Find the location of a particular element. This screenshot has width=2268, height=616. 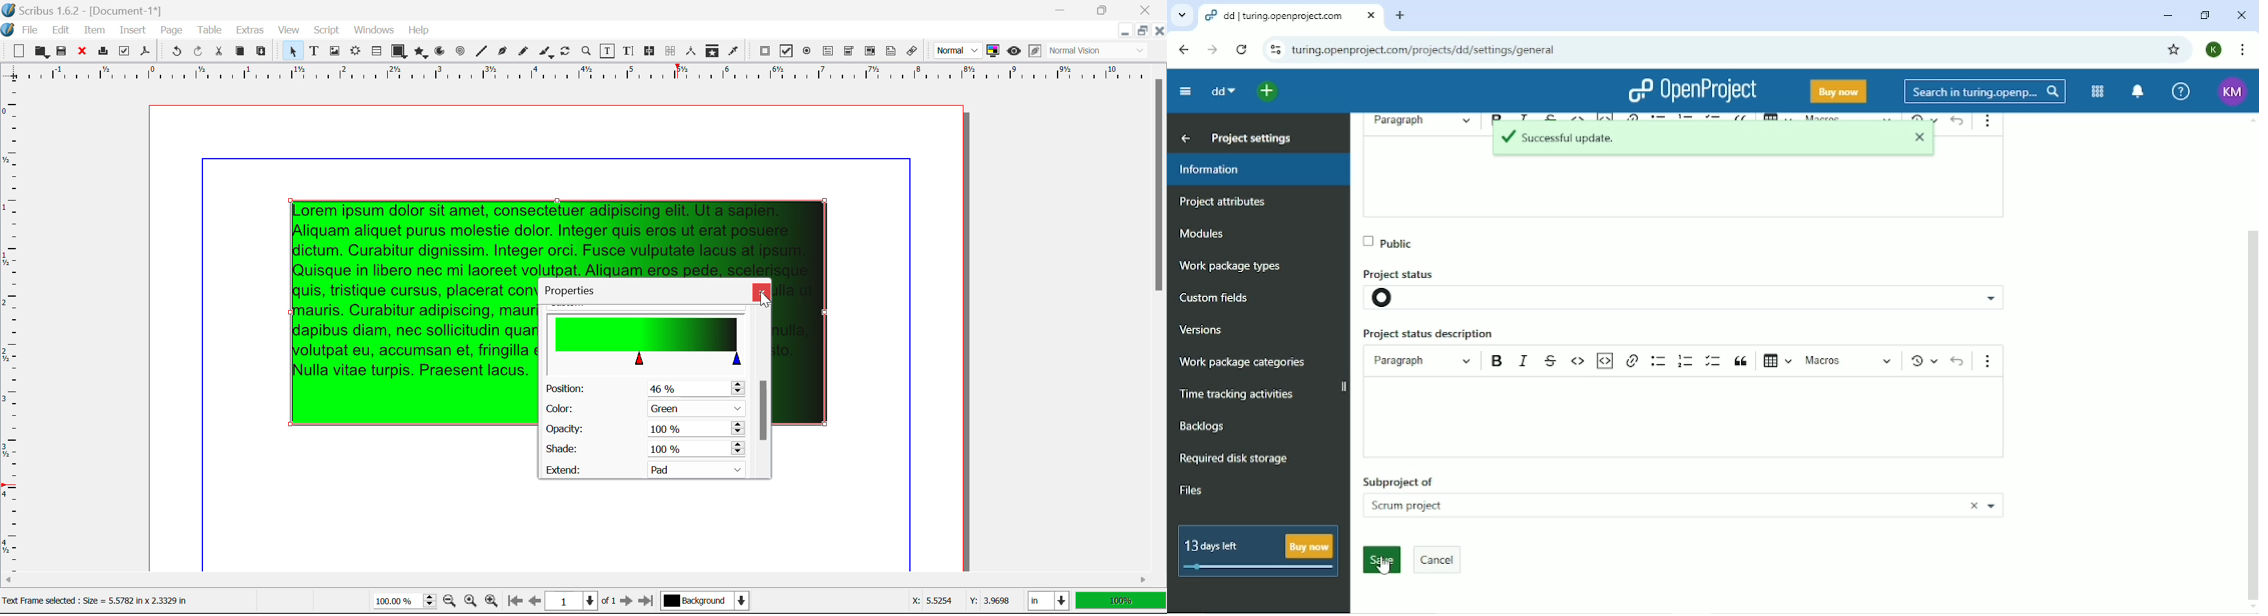

Arcs is located at coordinates (441, 54).